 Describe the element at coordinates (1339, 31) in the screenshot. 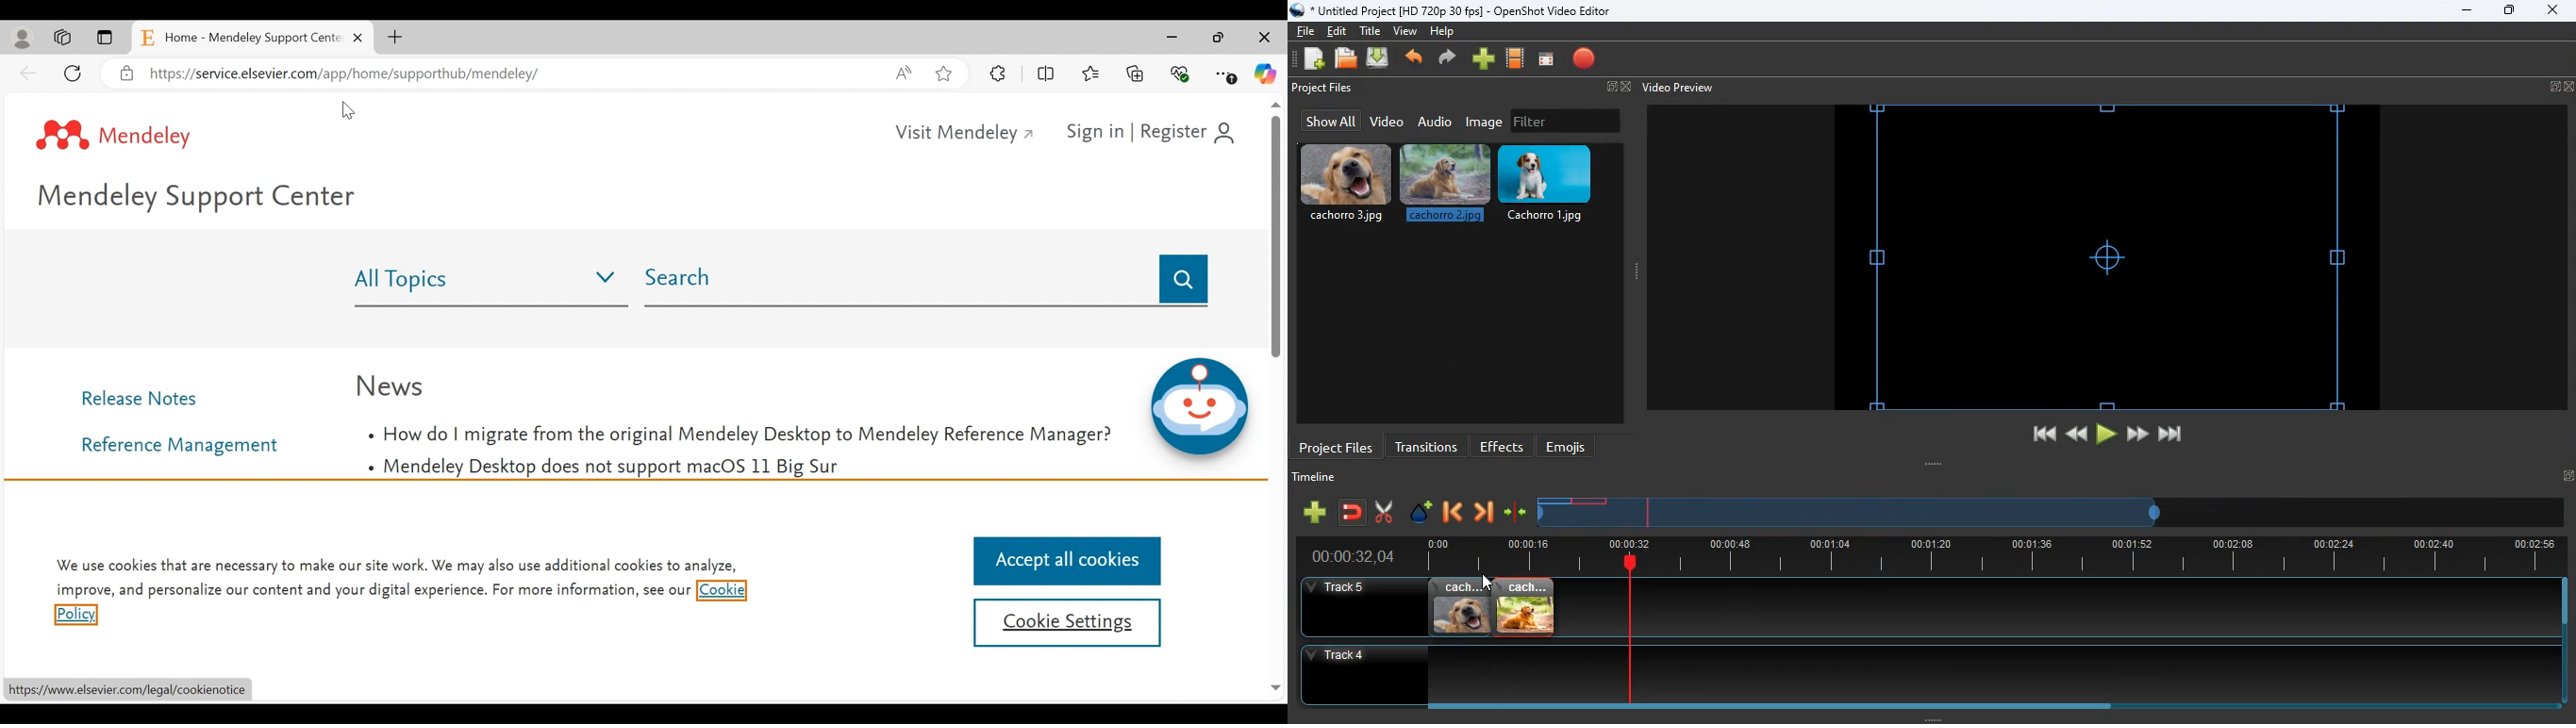

I see `edit` at that location.